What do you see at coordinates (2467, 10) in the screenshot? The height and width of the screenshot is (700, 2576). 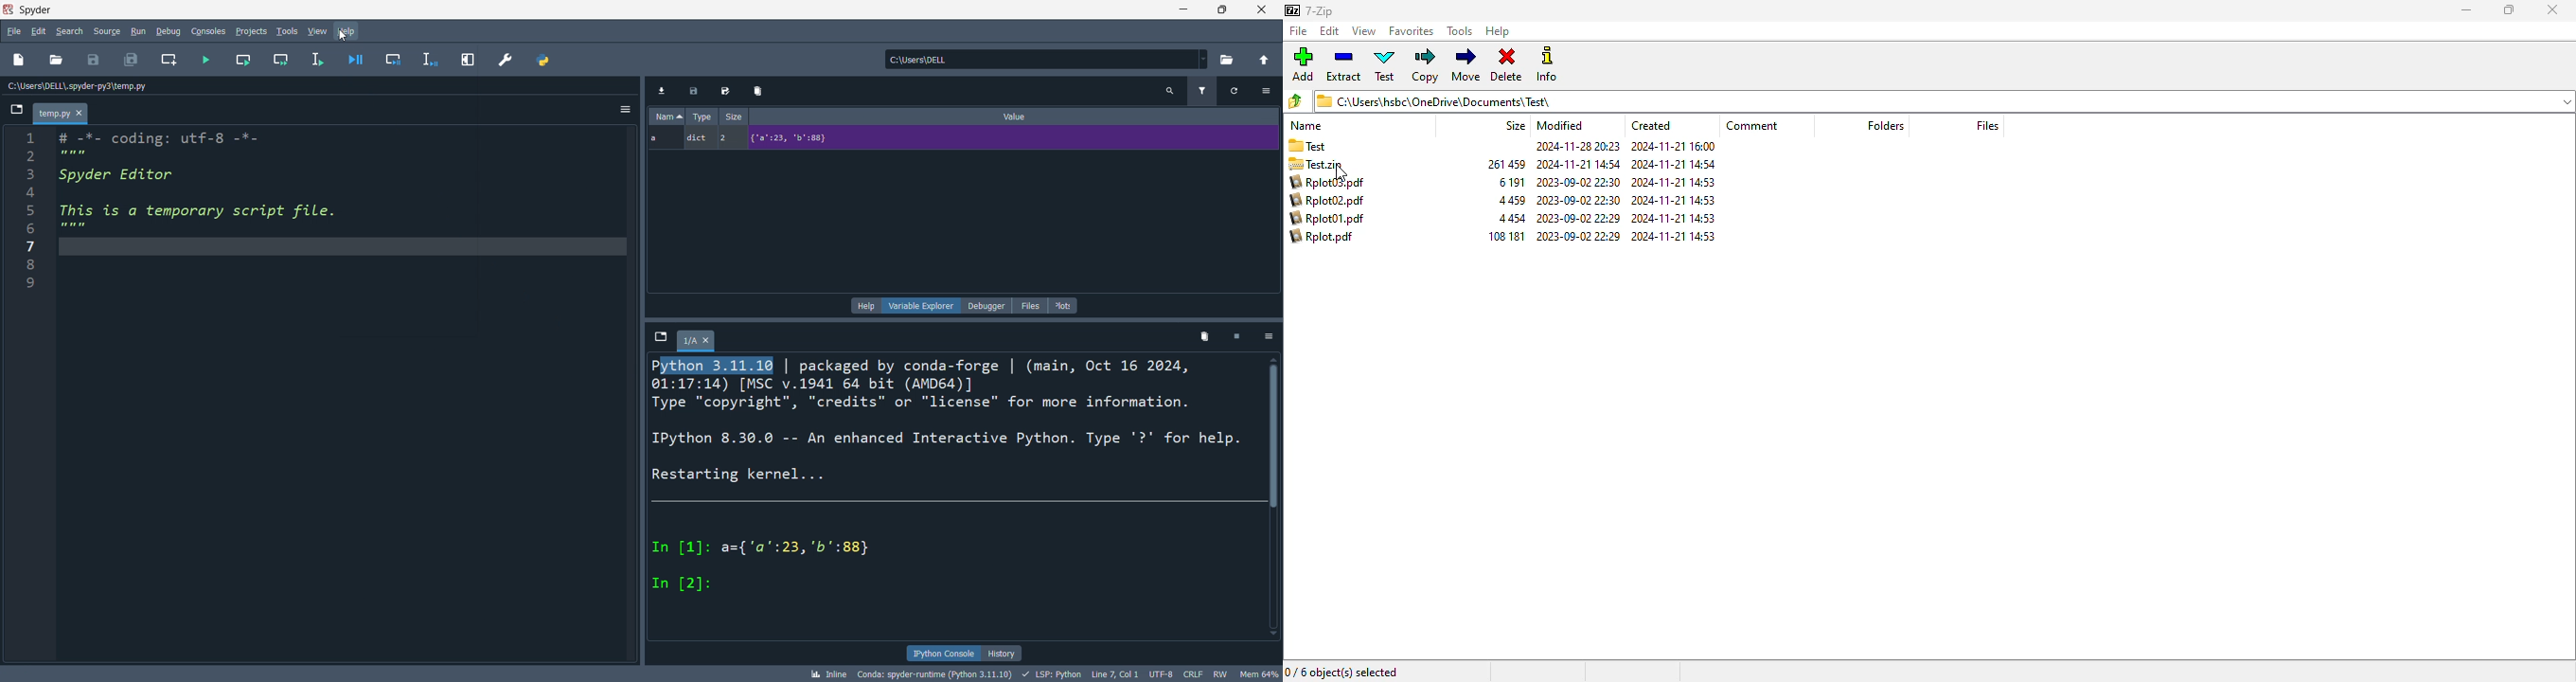 I see `minimize` at bounding box center [2467, 10].